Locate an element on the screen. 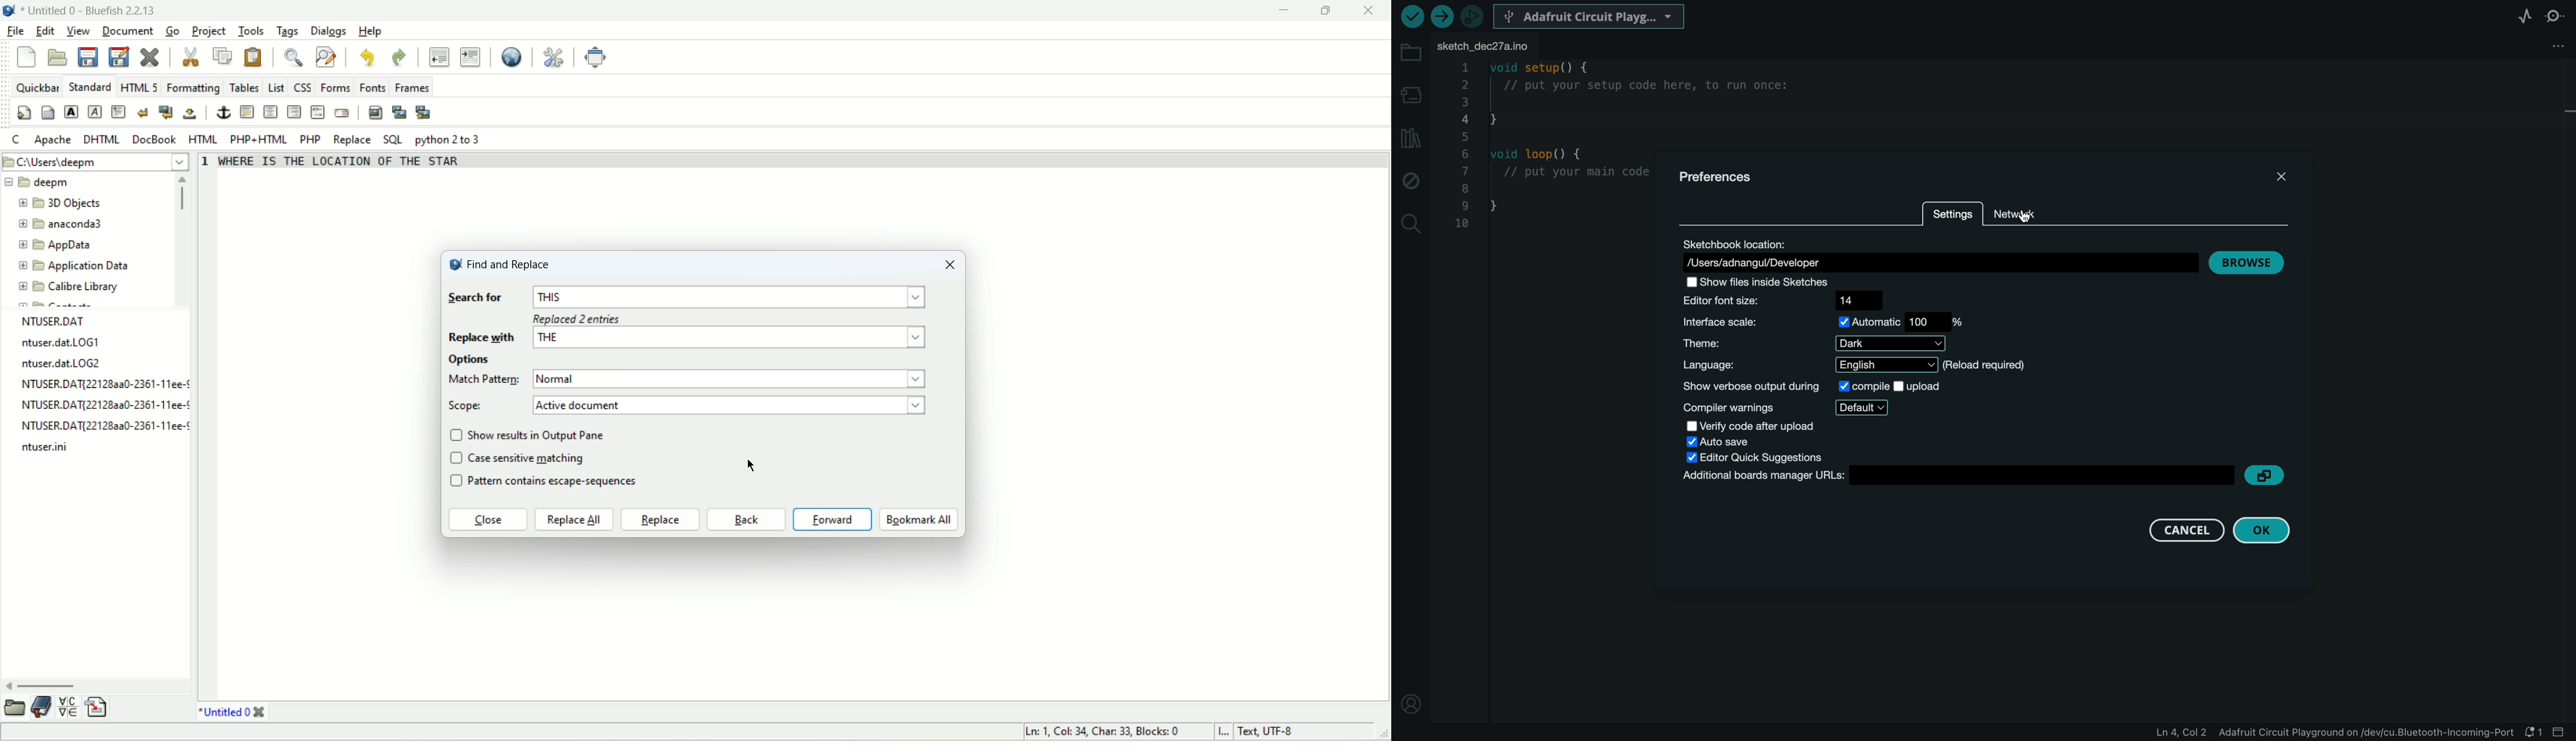 This screenshot has height=756, width=2576. back is located at coordinates (746, 520).